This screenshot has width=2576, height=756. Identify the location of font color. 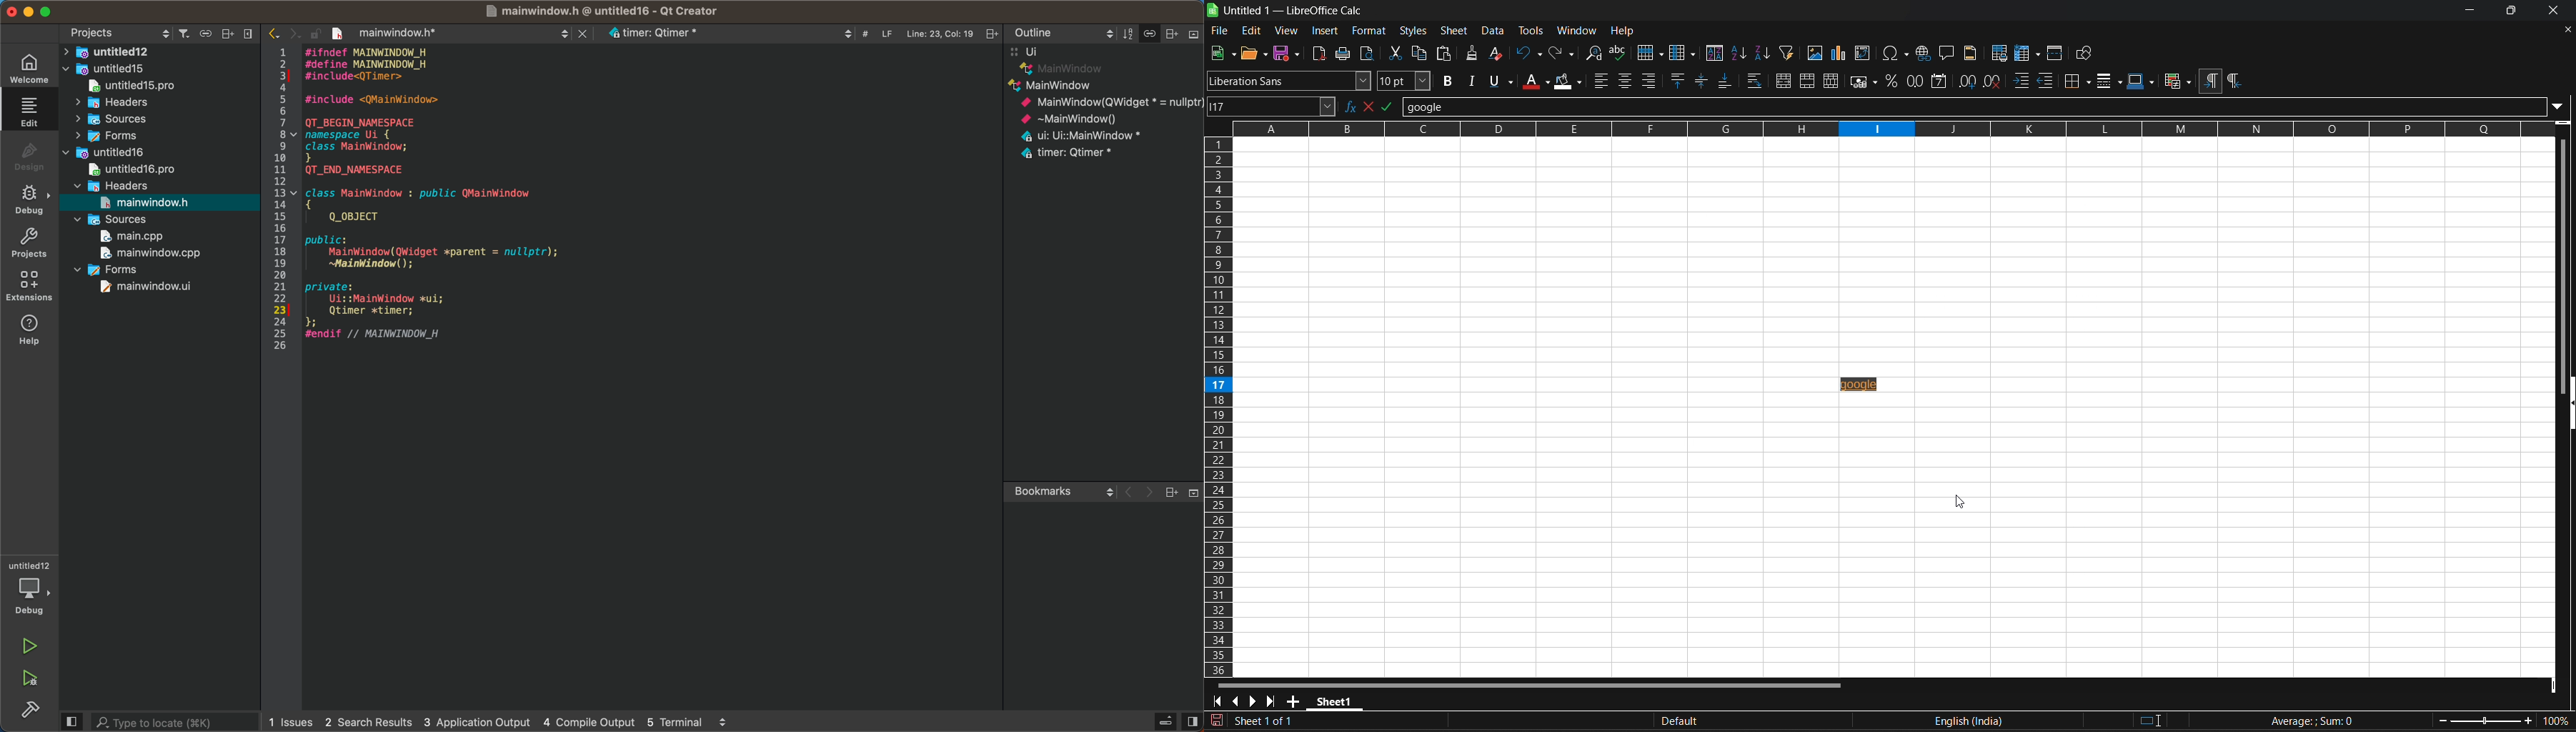
(1536, 81).